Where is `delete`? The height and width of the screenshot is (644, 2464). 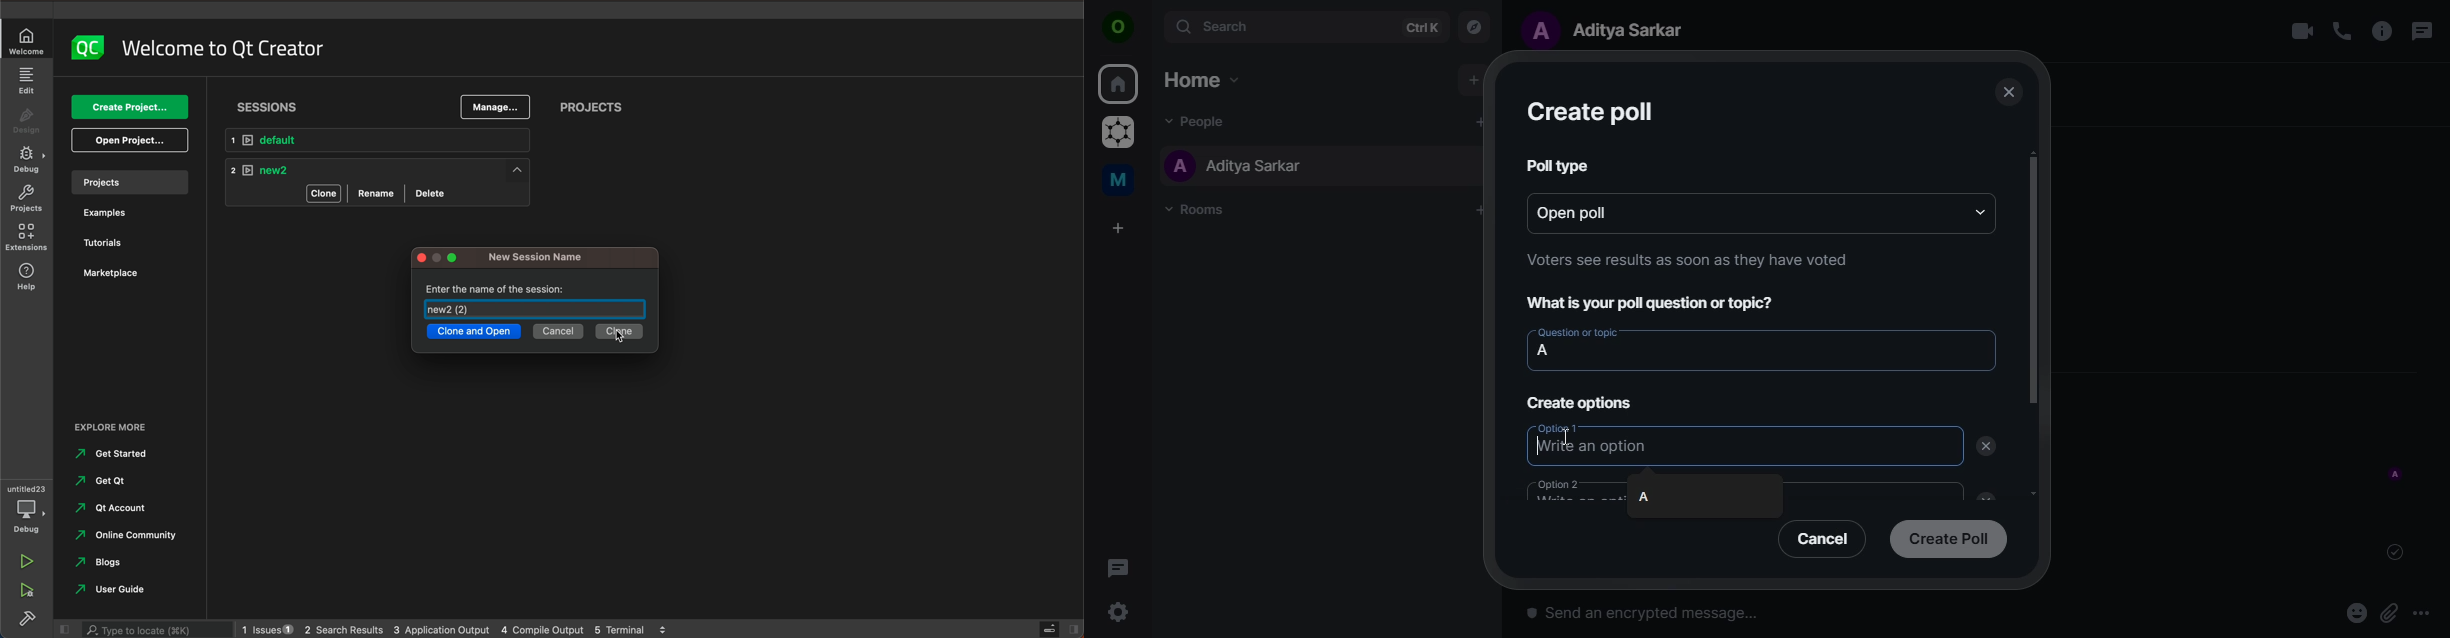 delete is located at coordinates (1986, 447).